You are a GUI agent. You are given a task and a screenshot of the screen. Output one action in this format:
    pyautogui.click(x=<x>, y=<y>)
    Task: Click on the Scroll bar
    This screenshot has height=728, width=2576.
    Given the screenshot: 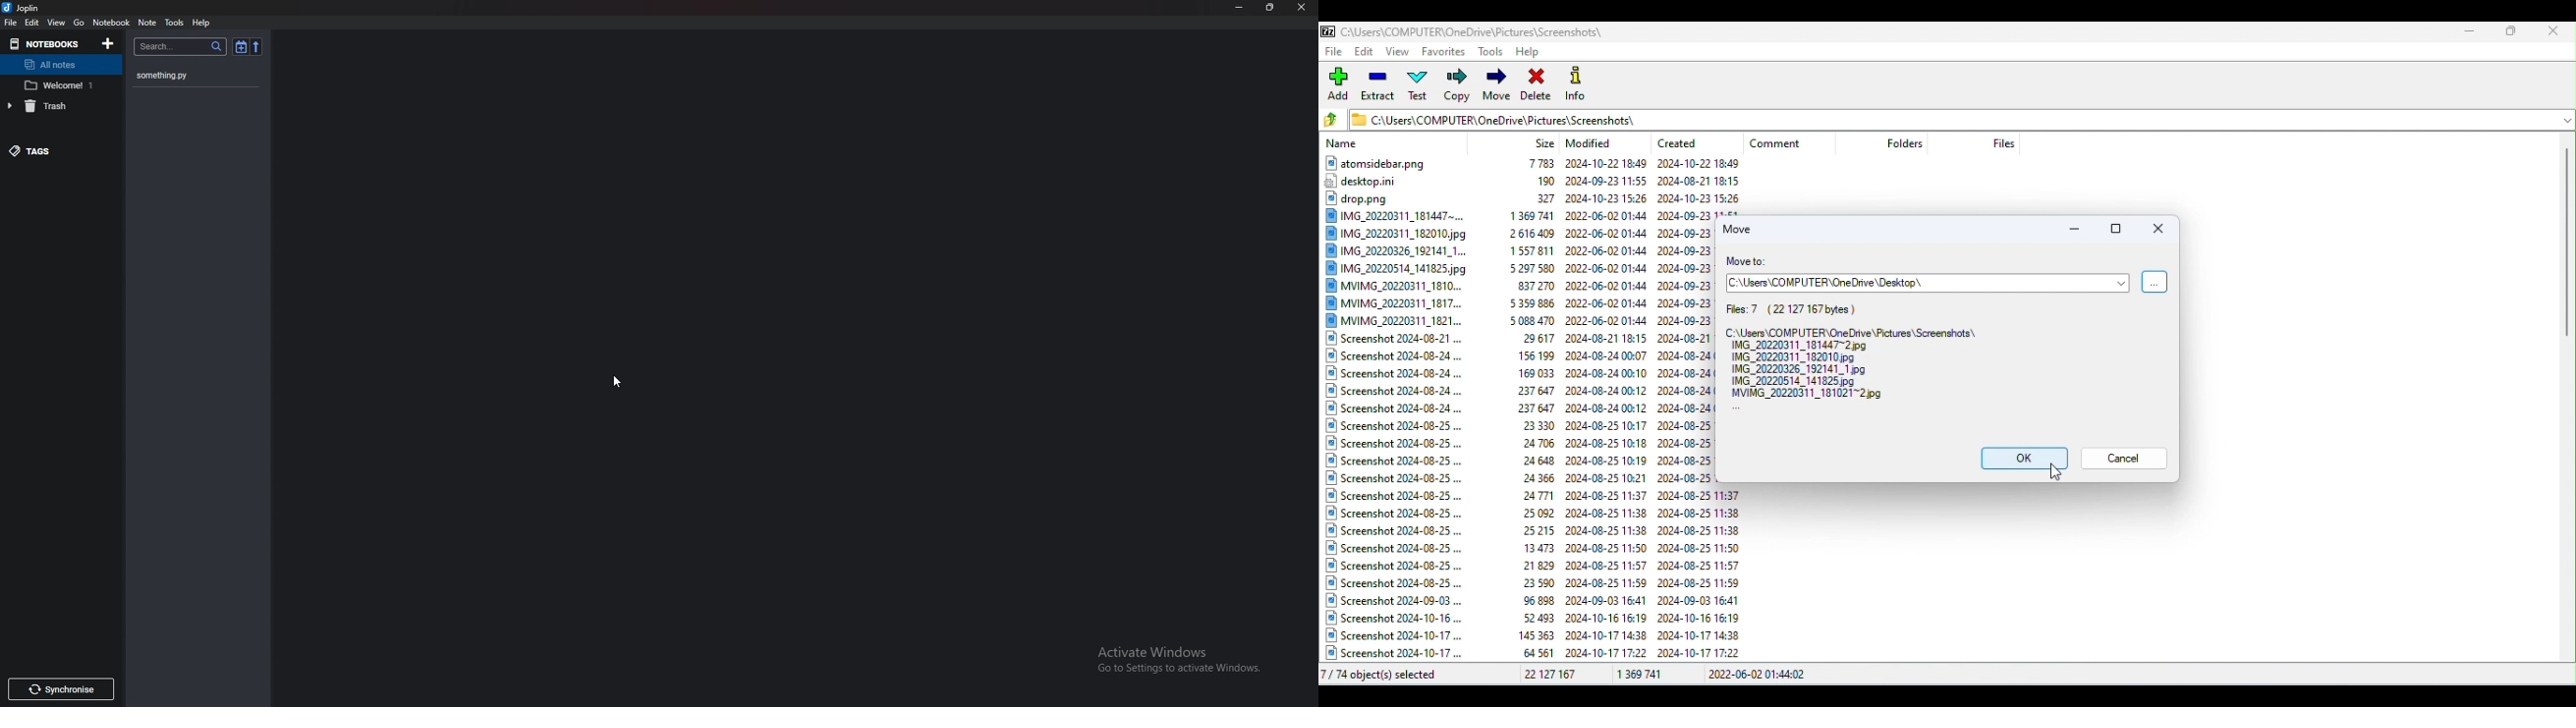 What is the action you would take?
    pyautogui.click(x=2568, y=400)
    